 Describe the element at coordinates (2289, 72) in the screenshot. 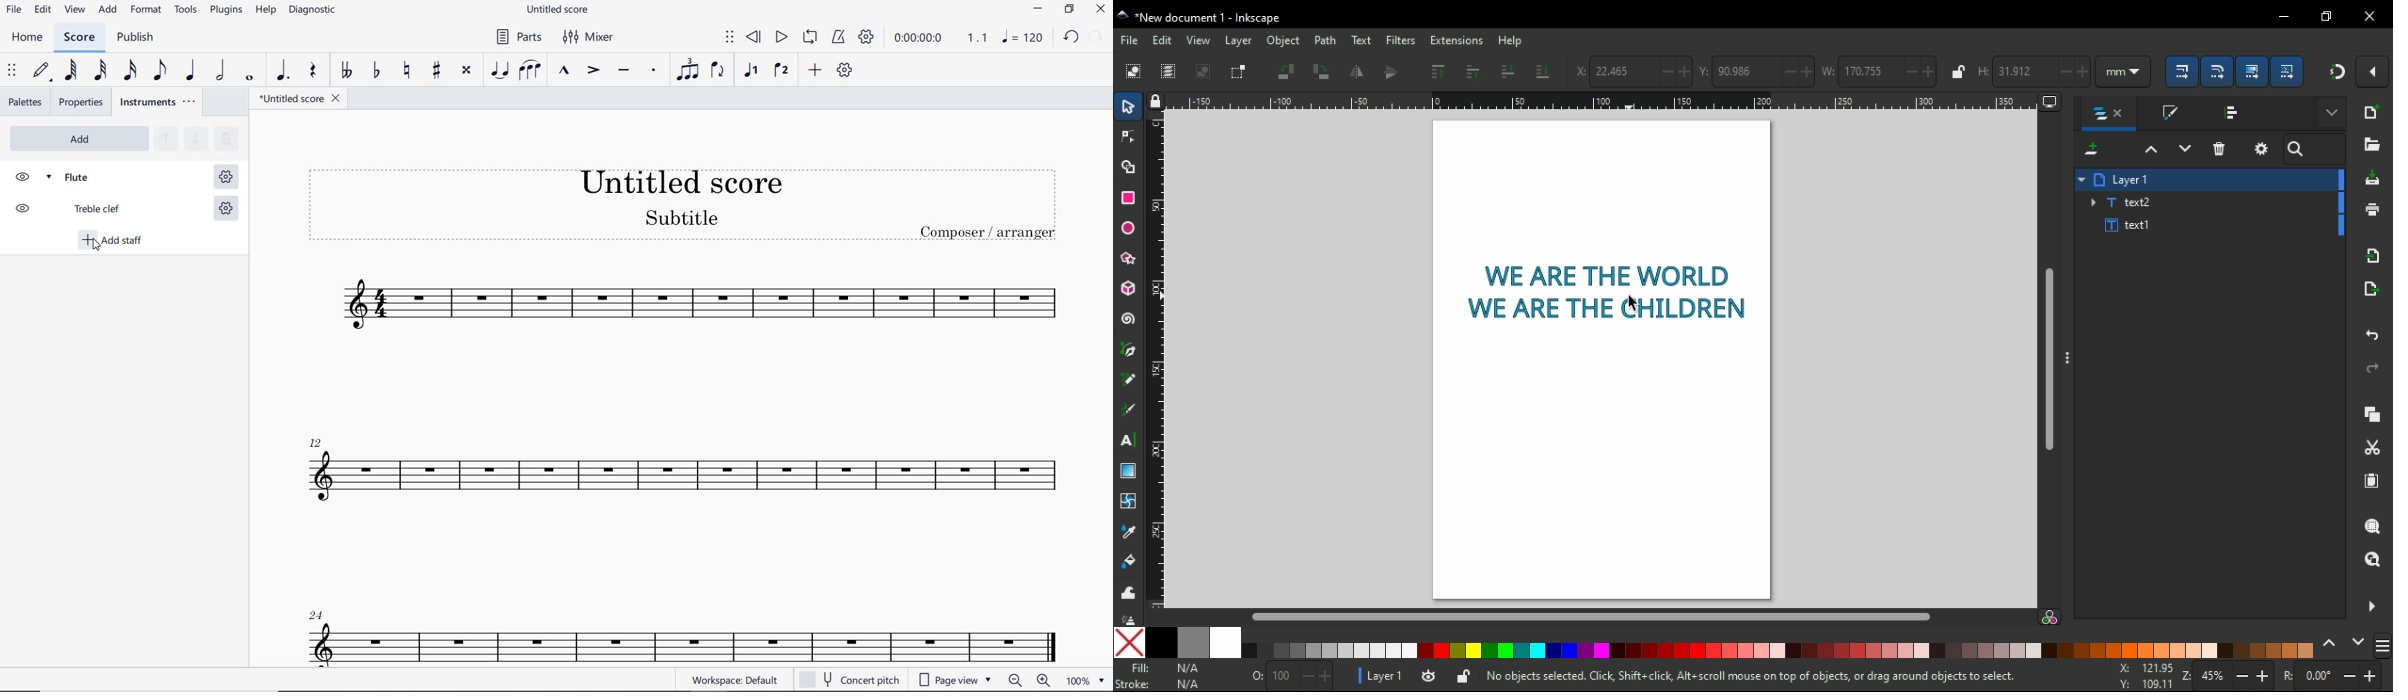

I see `move patterns along with objects` at that location.